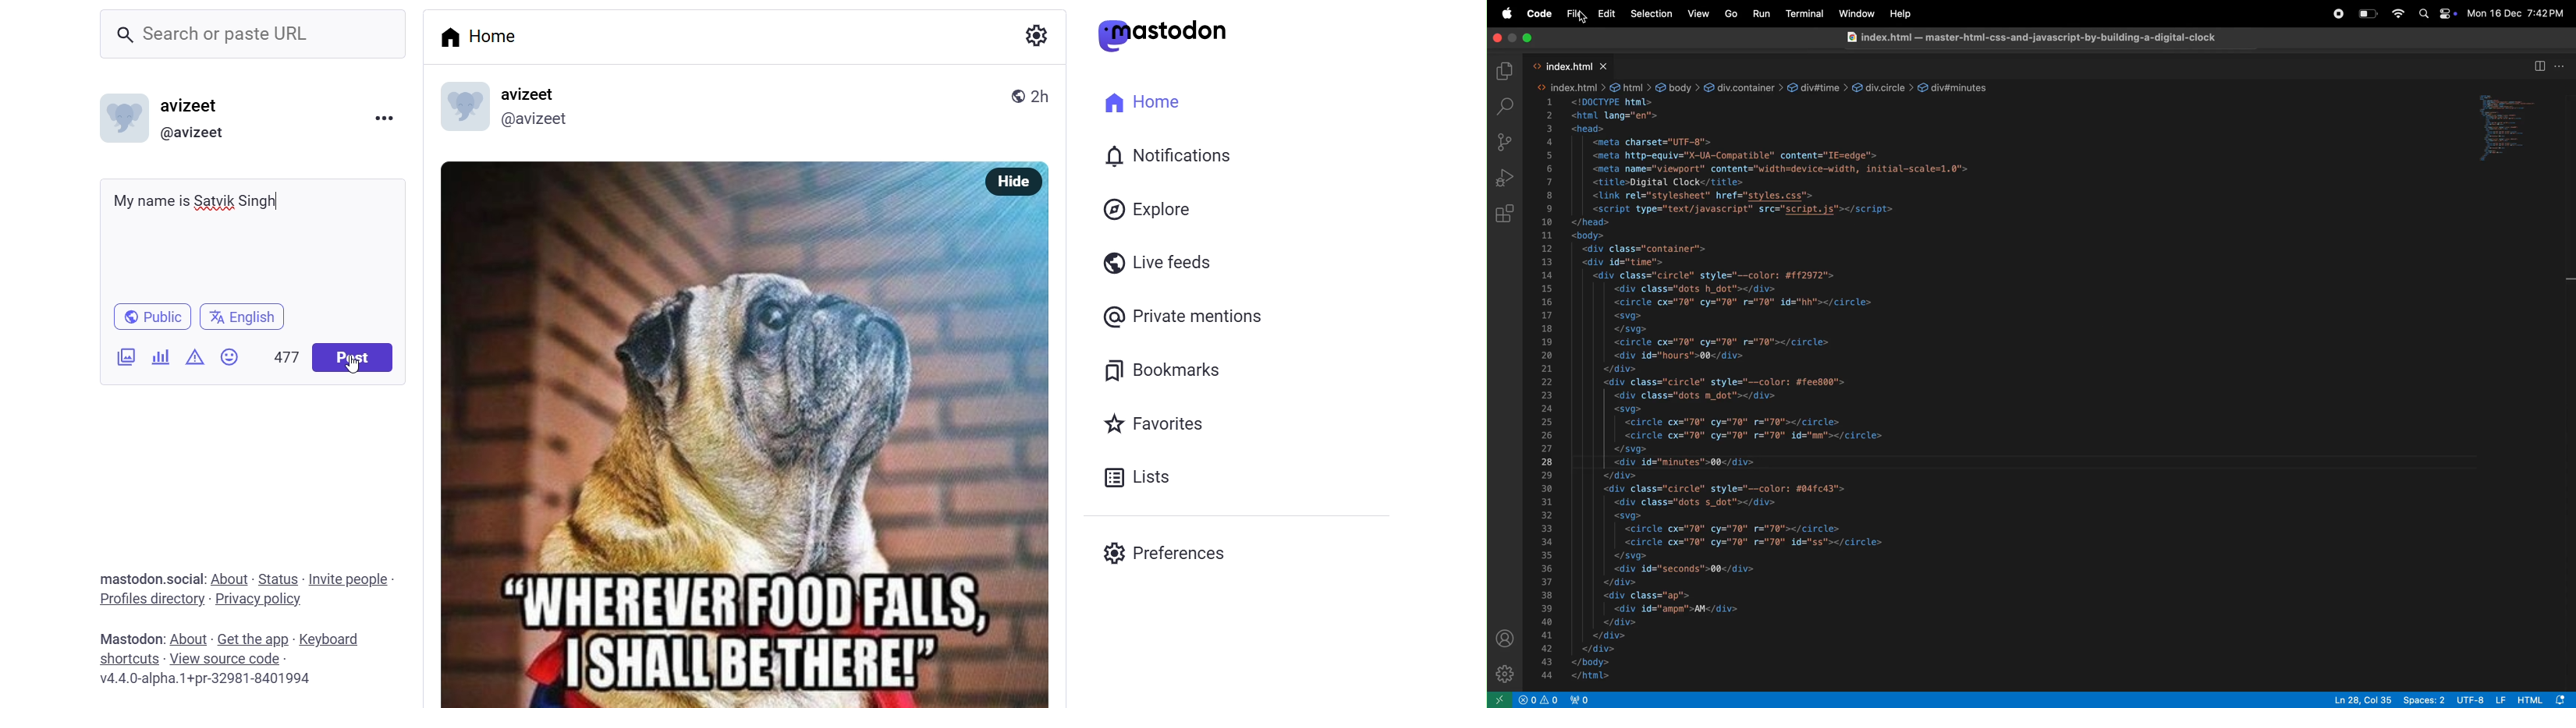 The image size is (2576, 728). I want to click on @avizeet, so click(540, 120).